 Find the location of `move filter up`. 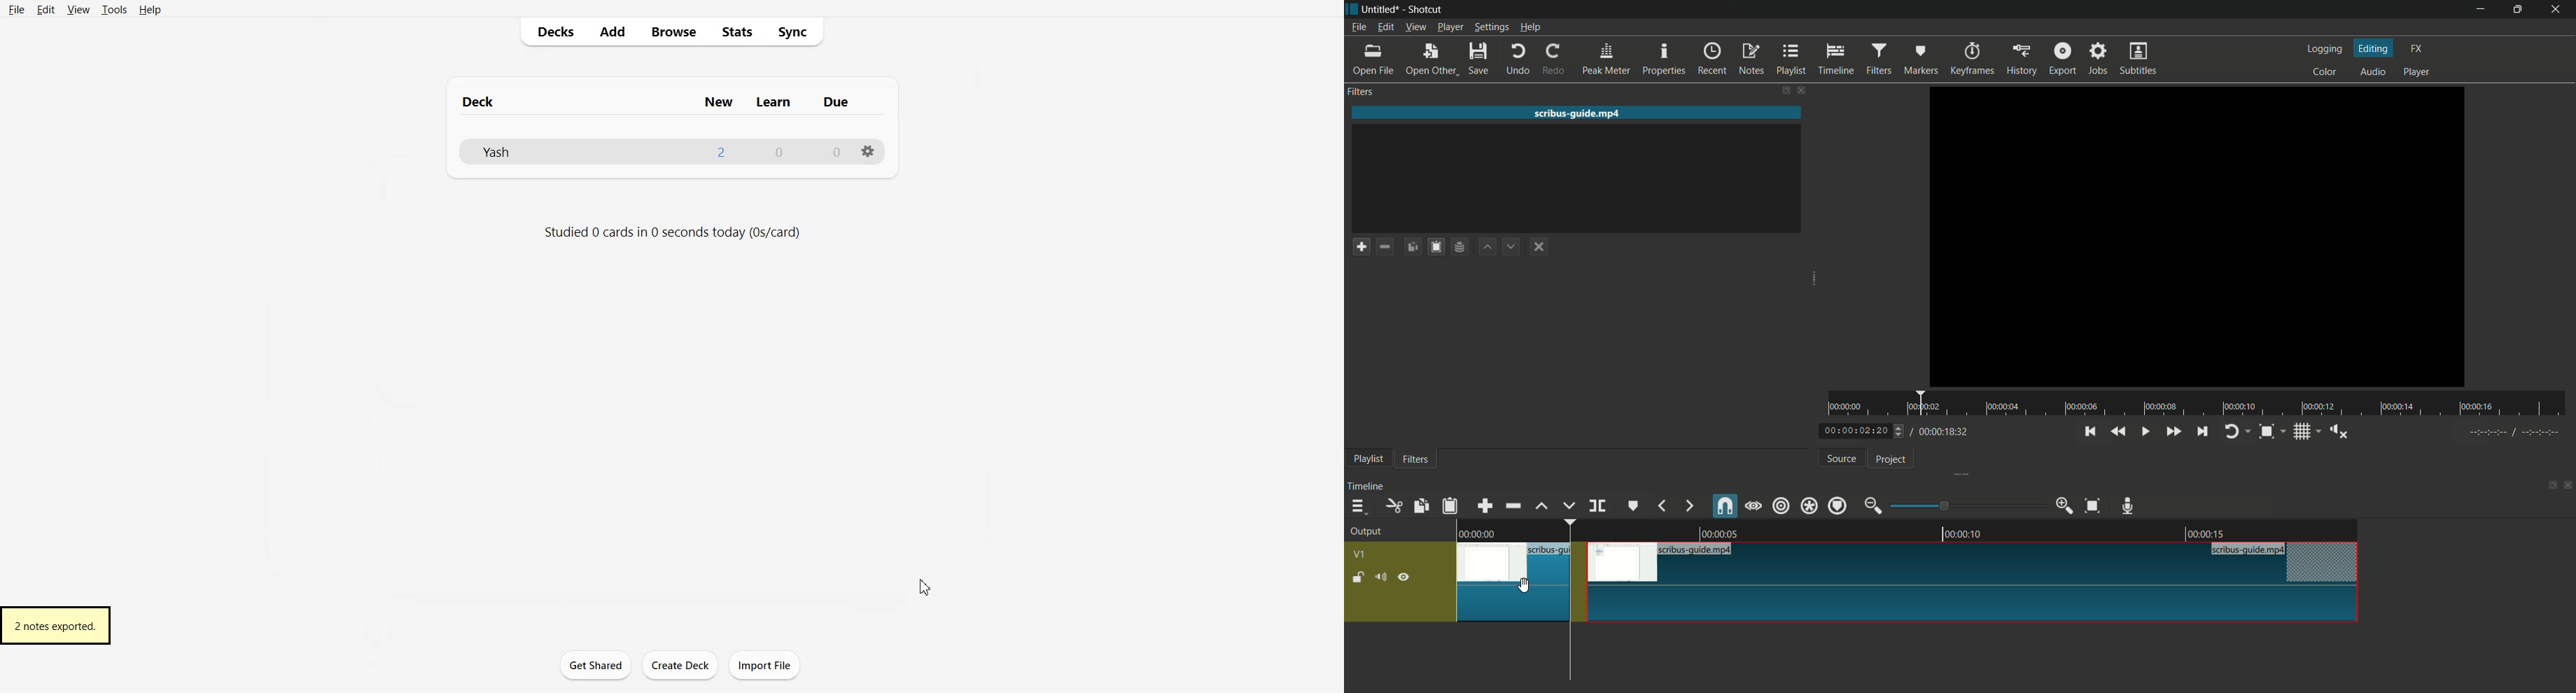

move filter up is located at coordinates (1486, 246).